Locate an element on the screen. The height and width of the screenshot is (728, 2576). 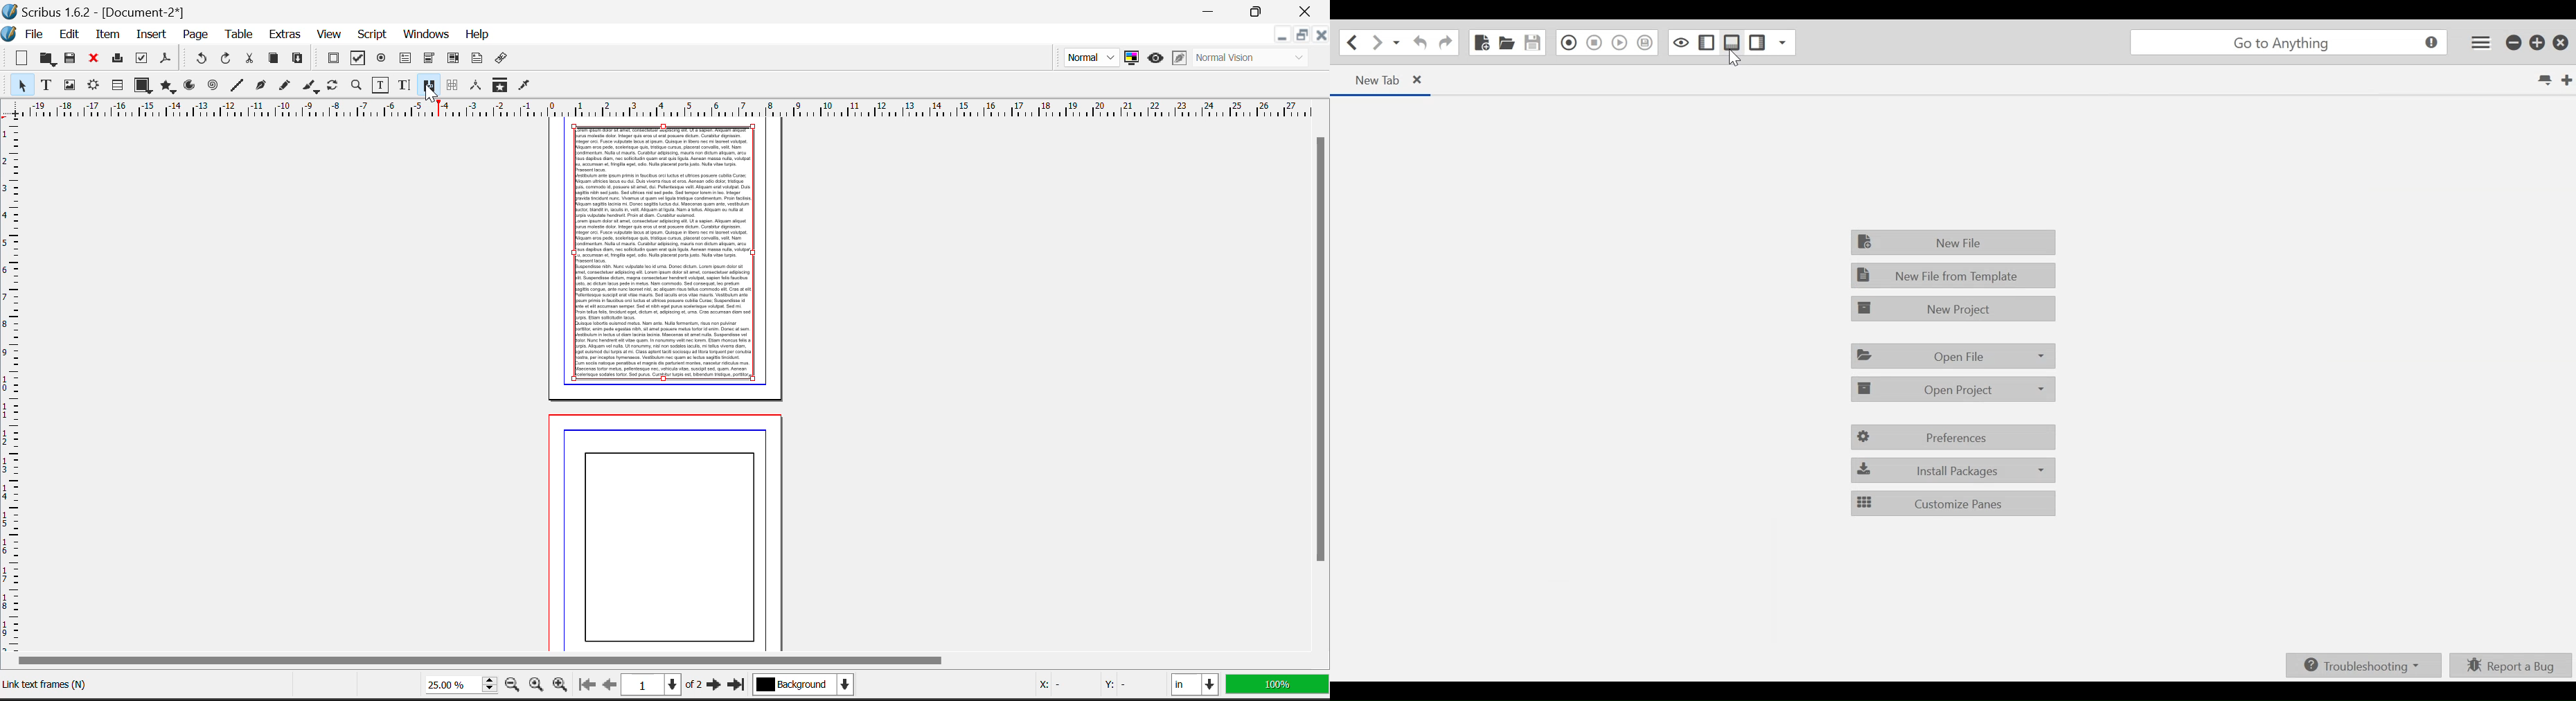
Copy Item Properties is located at coordinates (499, 86).